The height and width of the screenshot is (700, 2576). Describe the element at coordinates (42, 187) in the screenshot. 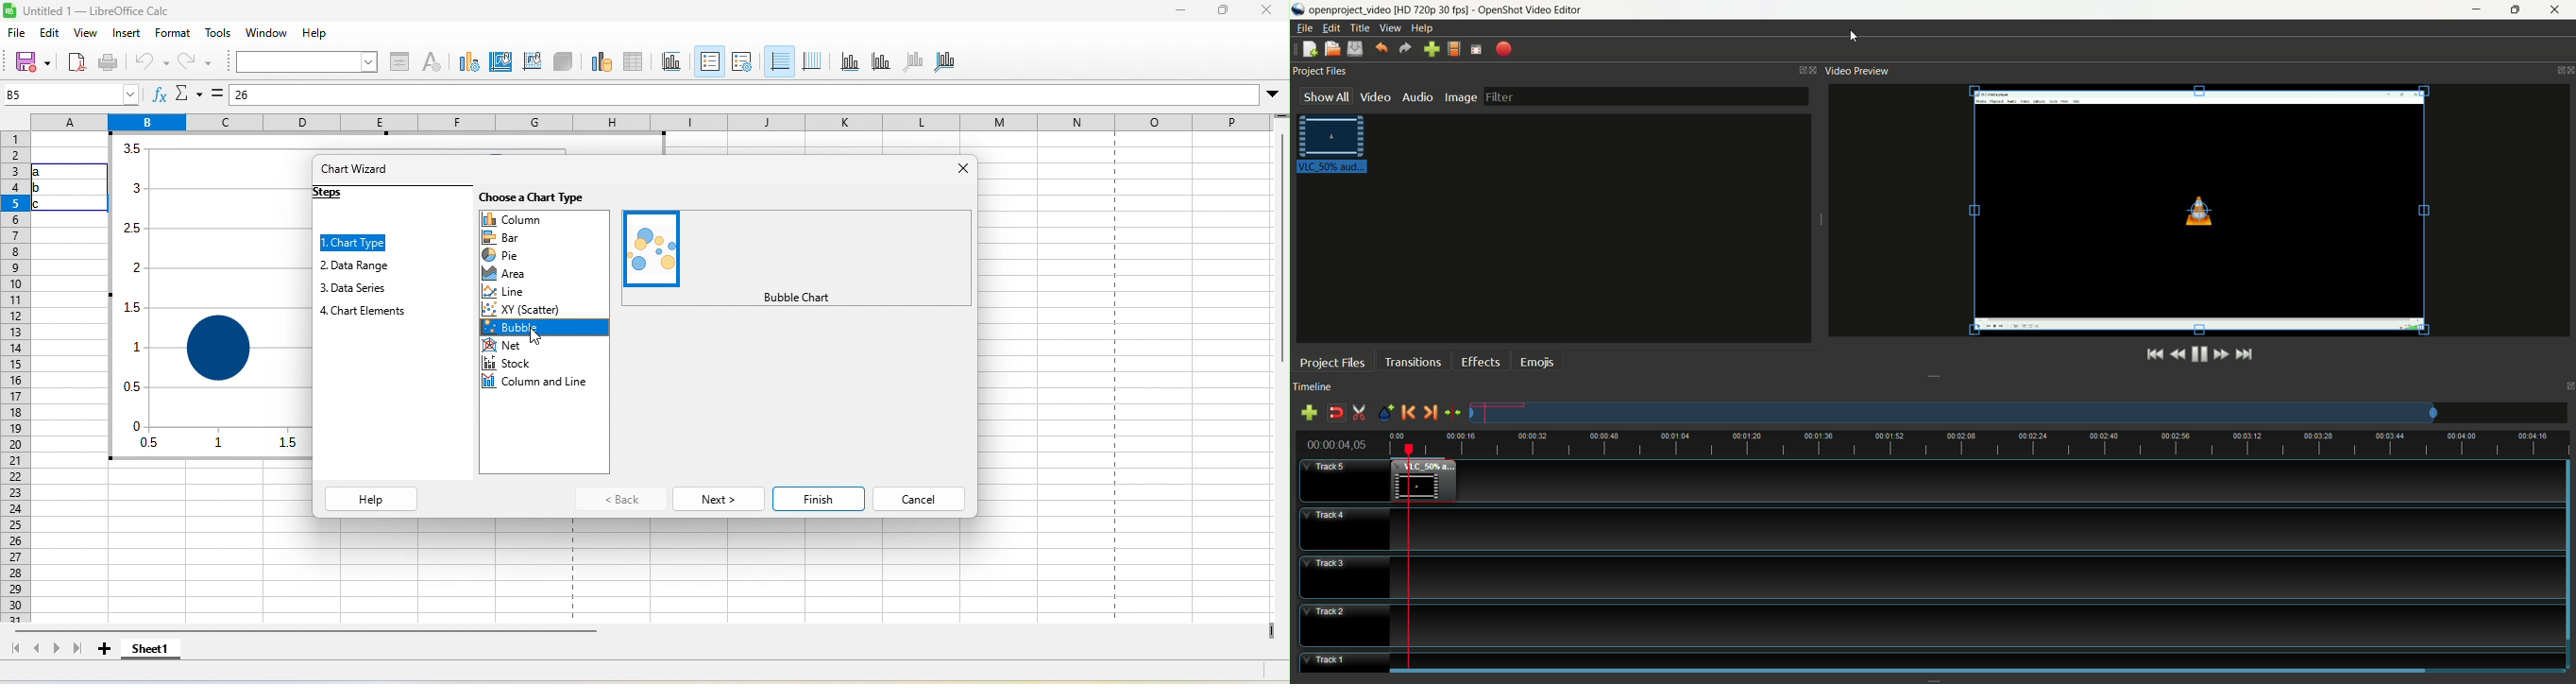

I see `b` at that location.